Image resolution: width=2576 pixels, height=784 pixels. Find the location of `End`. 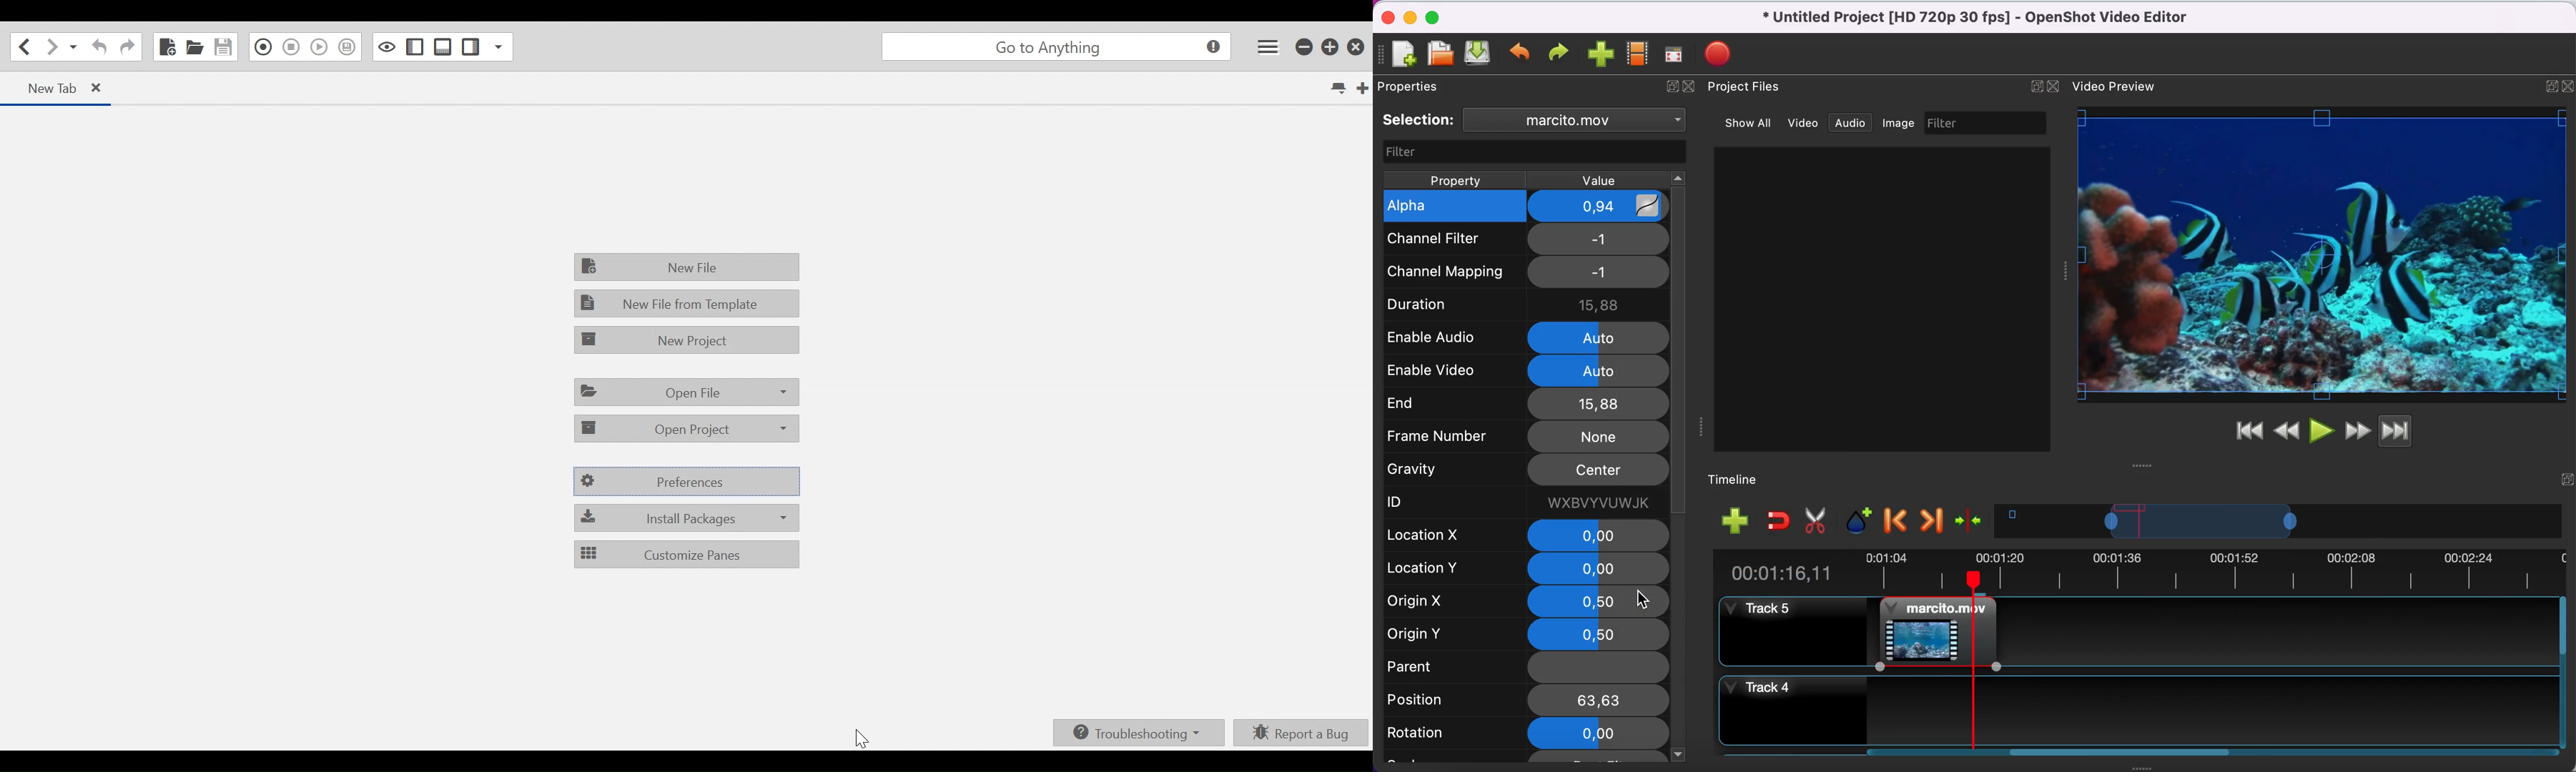

End is located at coordinates (1438, 405).